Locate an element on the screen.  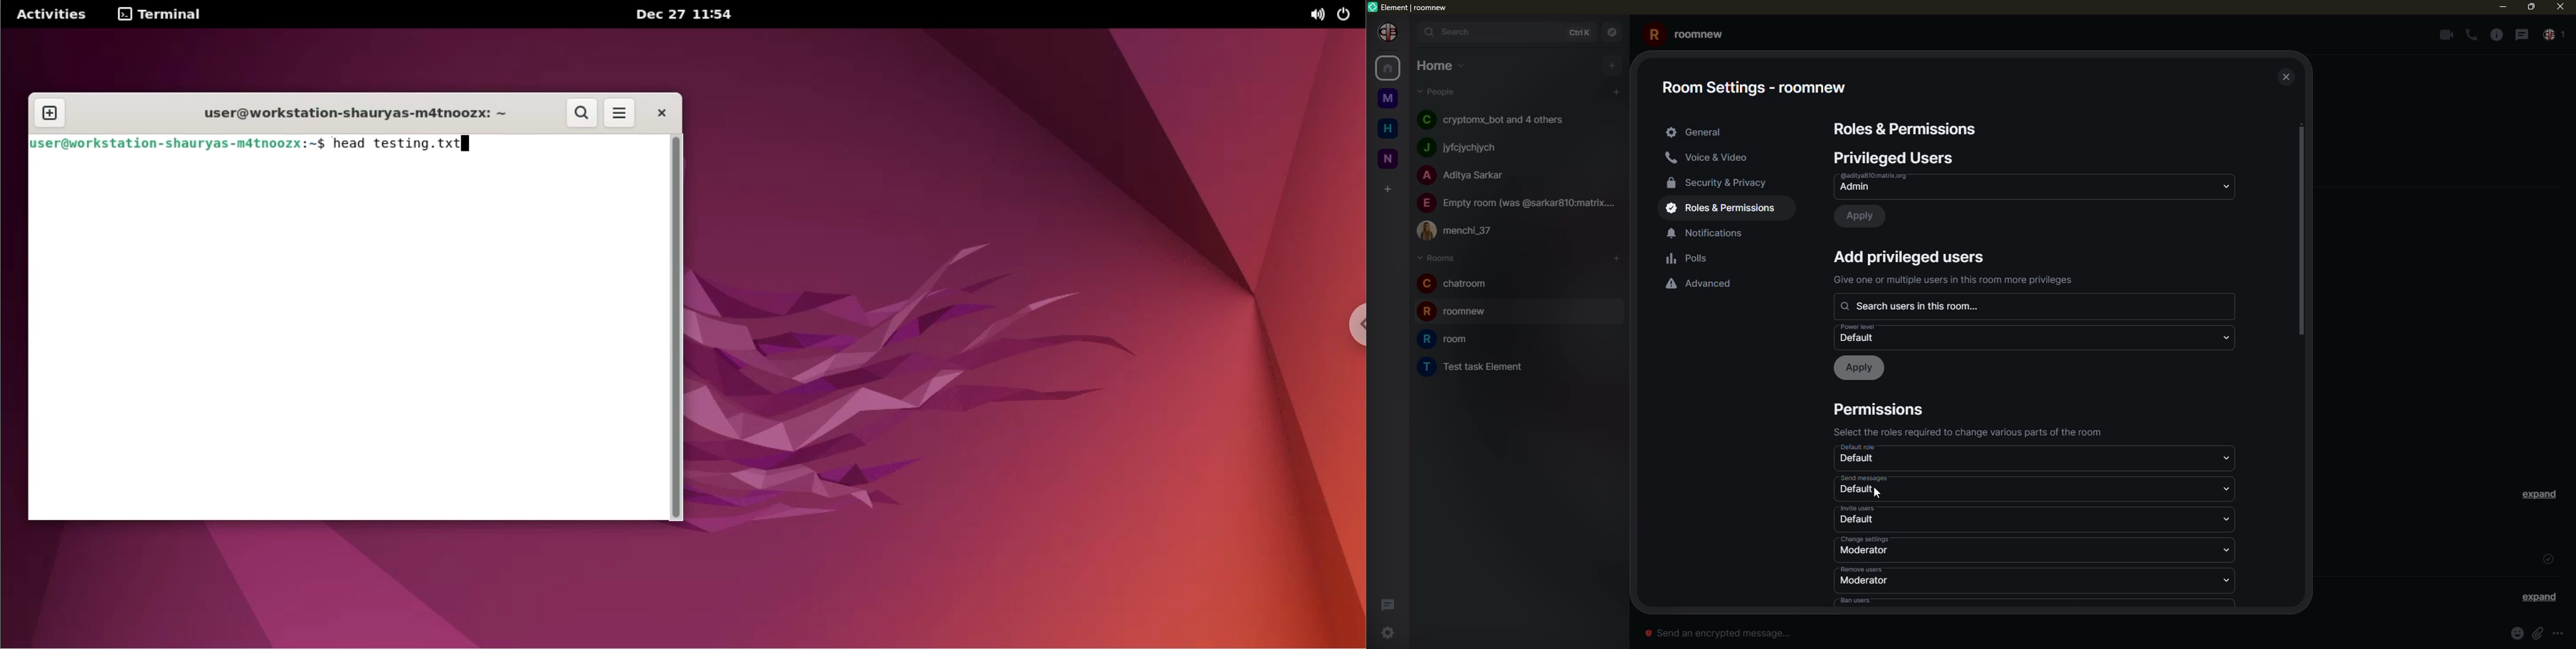
moderator is located at coordinates (1863, 551).